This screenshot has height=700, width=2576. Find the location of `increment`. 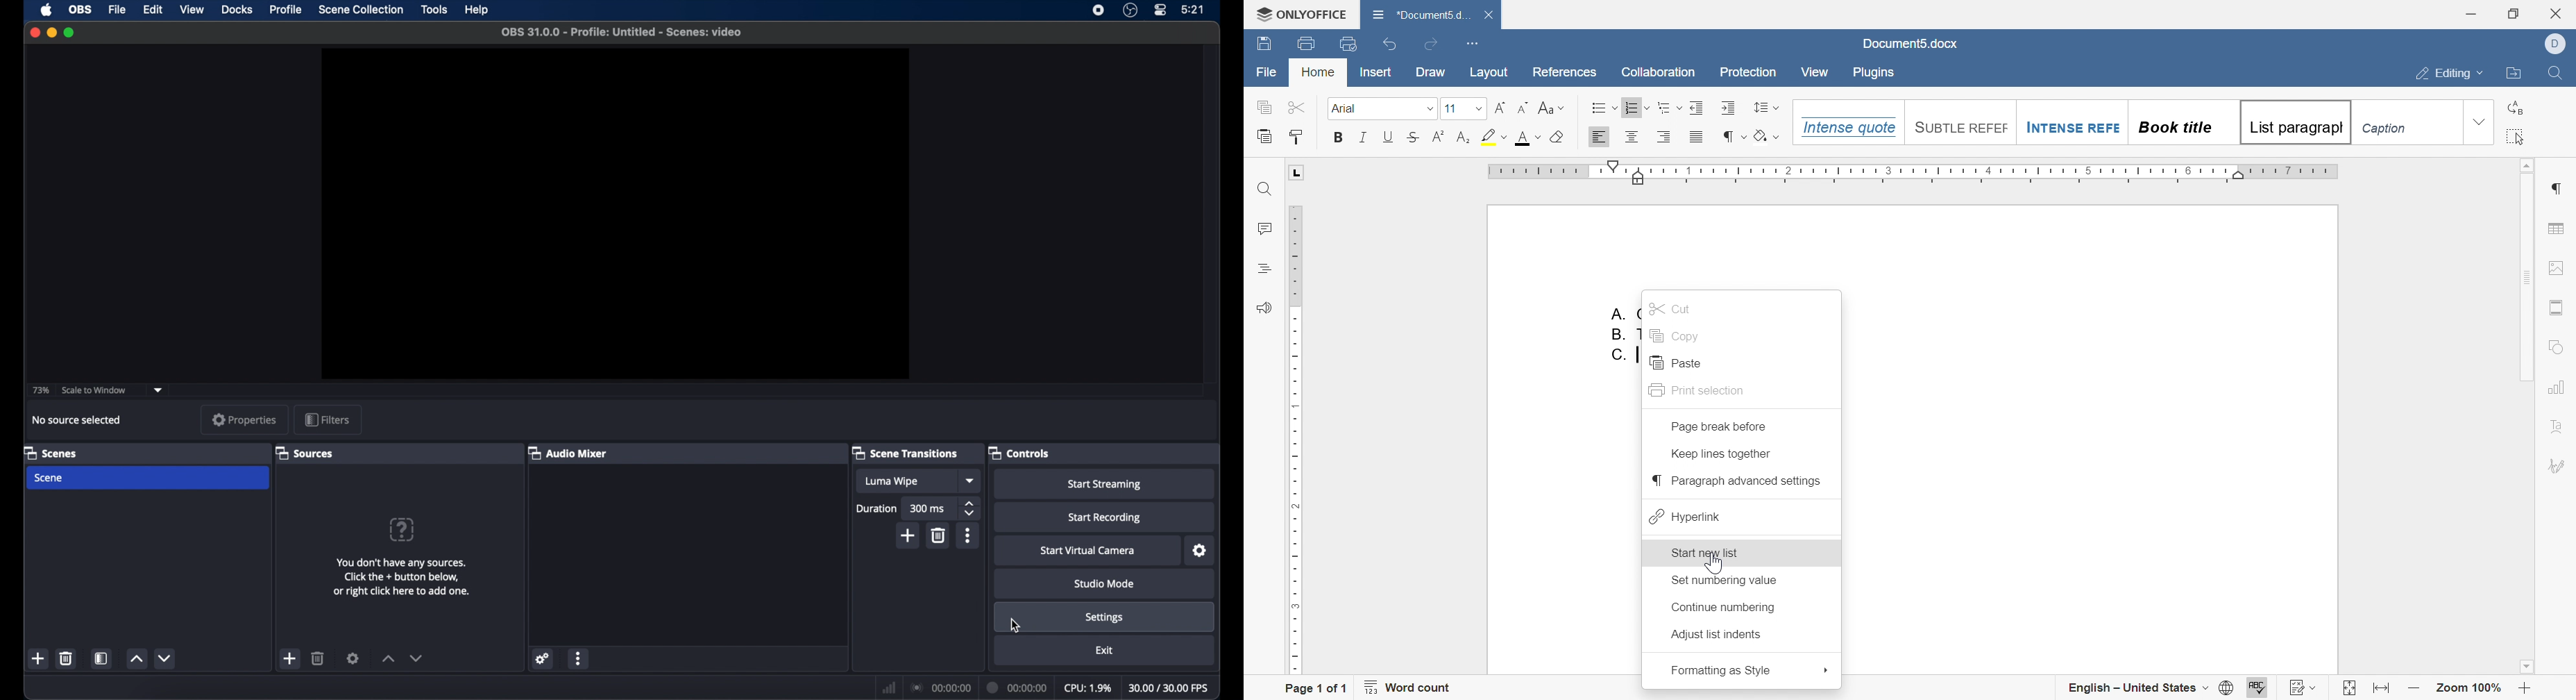

increment is located at coordinates (388, 658).